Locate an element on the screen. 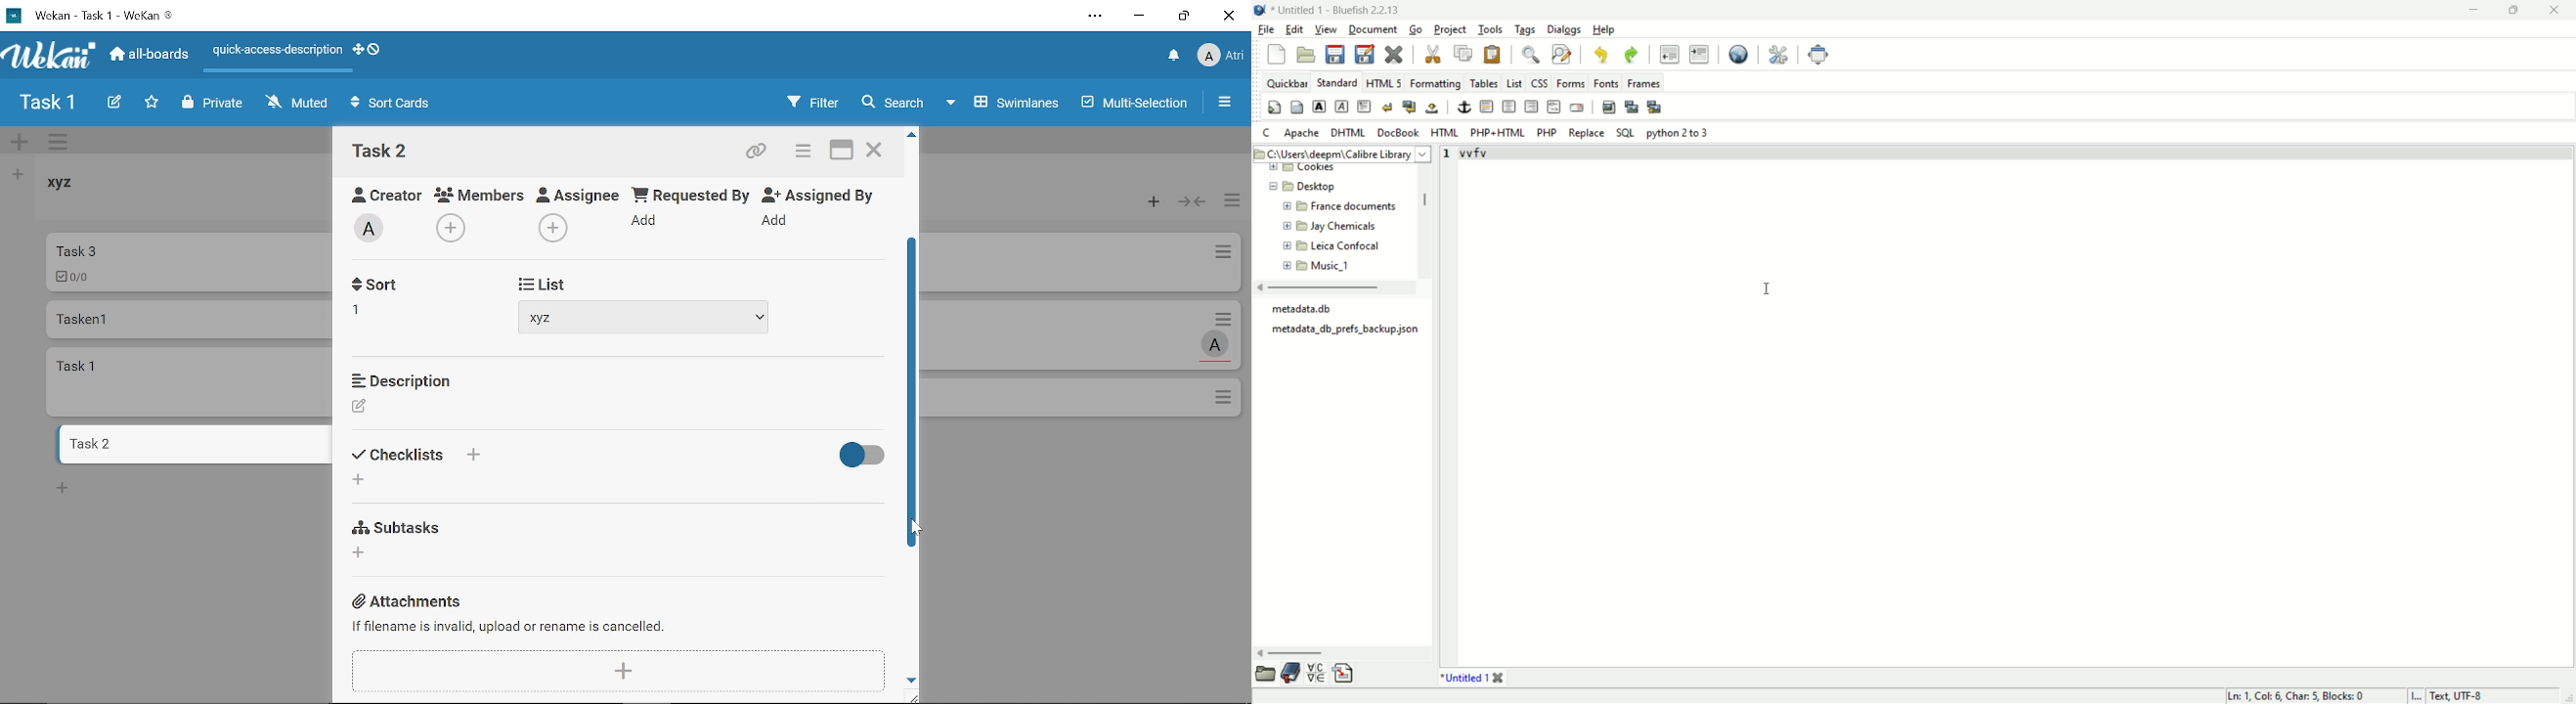  Muted is located at coordinates (298, 102).